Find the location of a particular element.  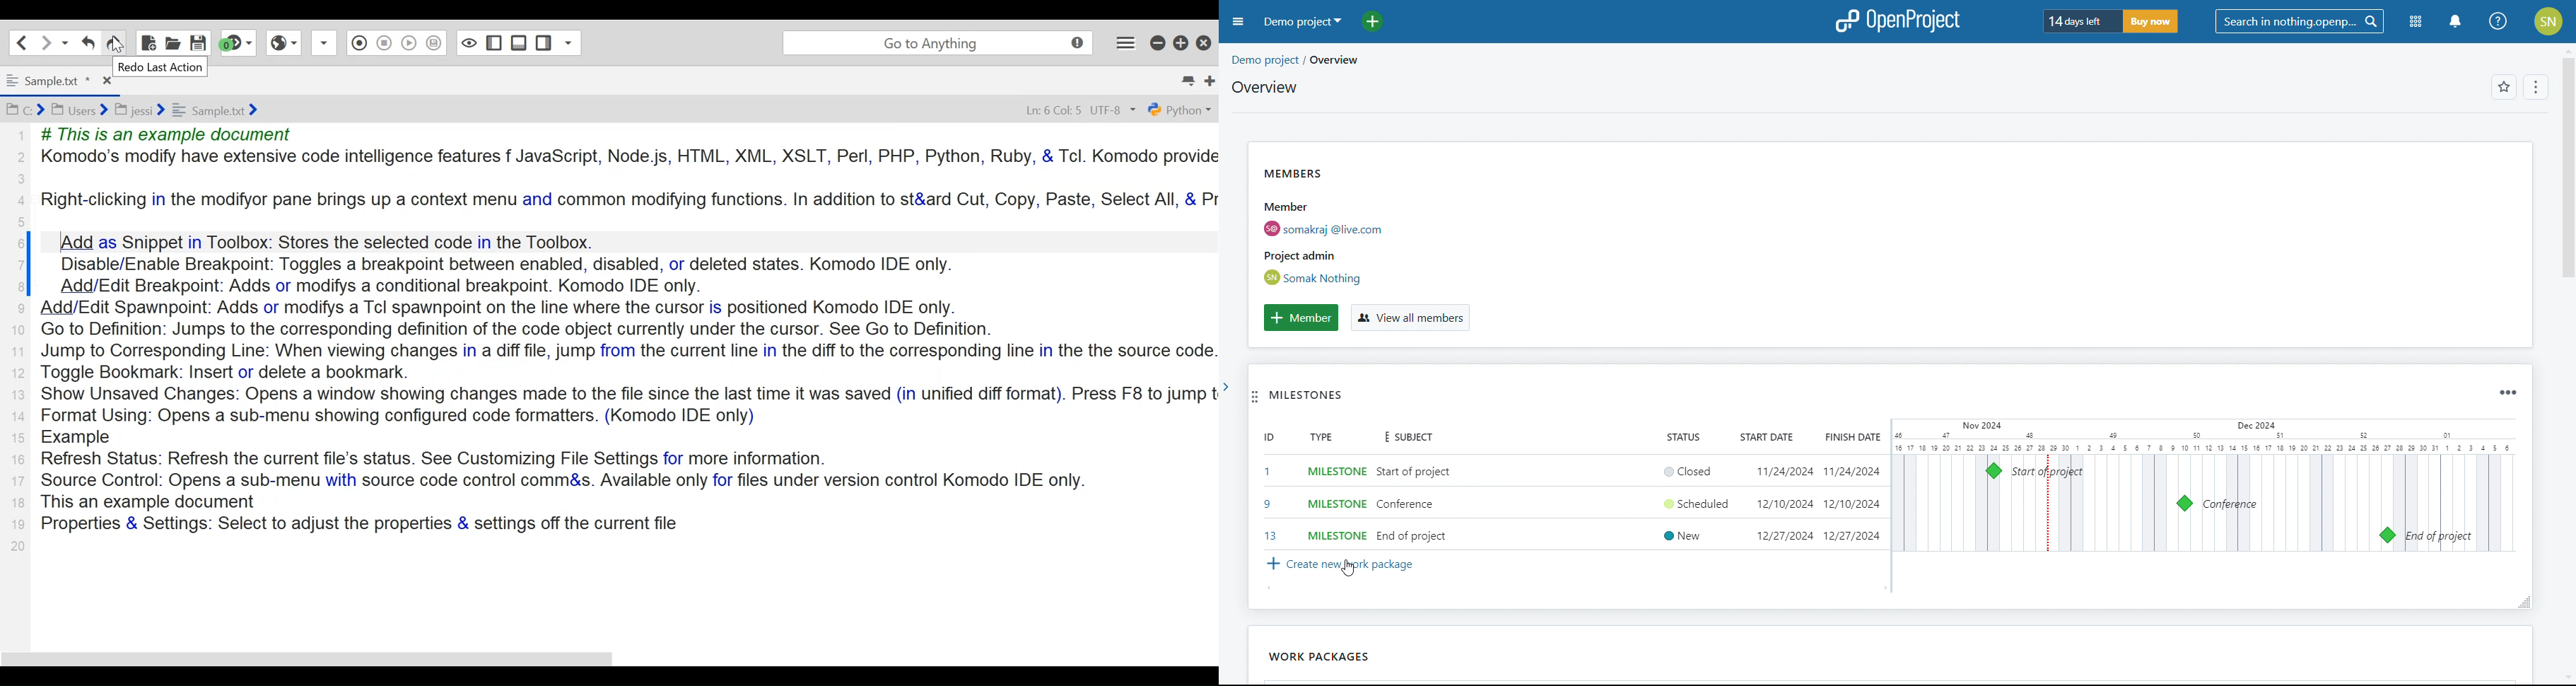

Jump to next syntax checking result is located at coordinates (238, 43).